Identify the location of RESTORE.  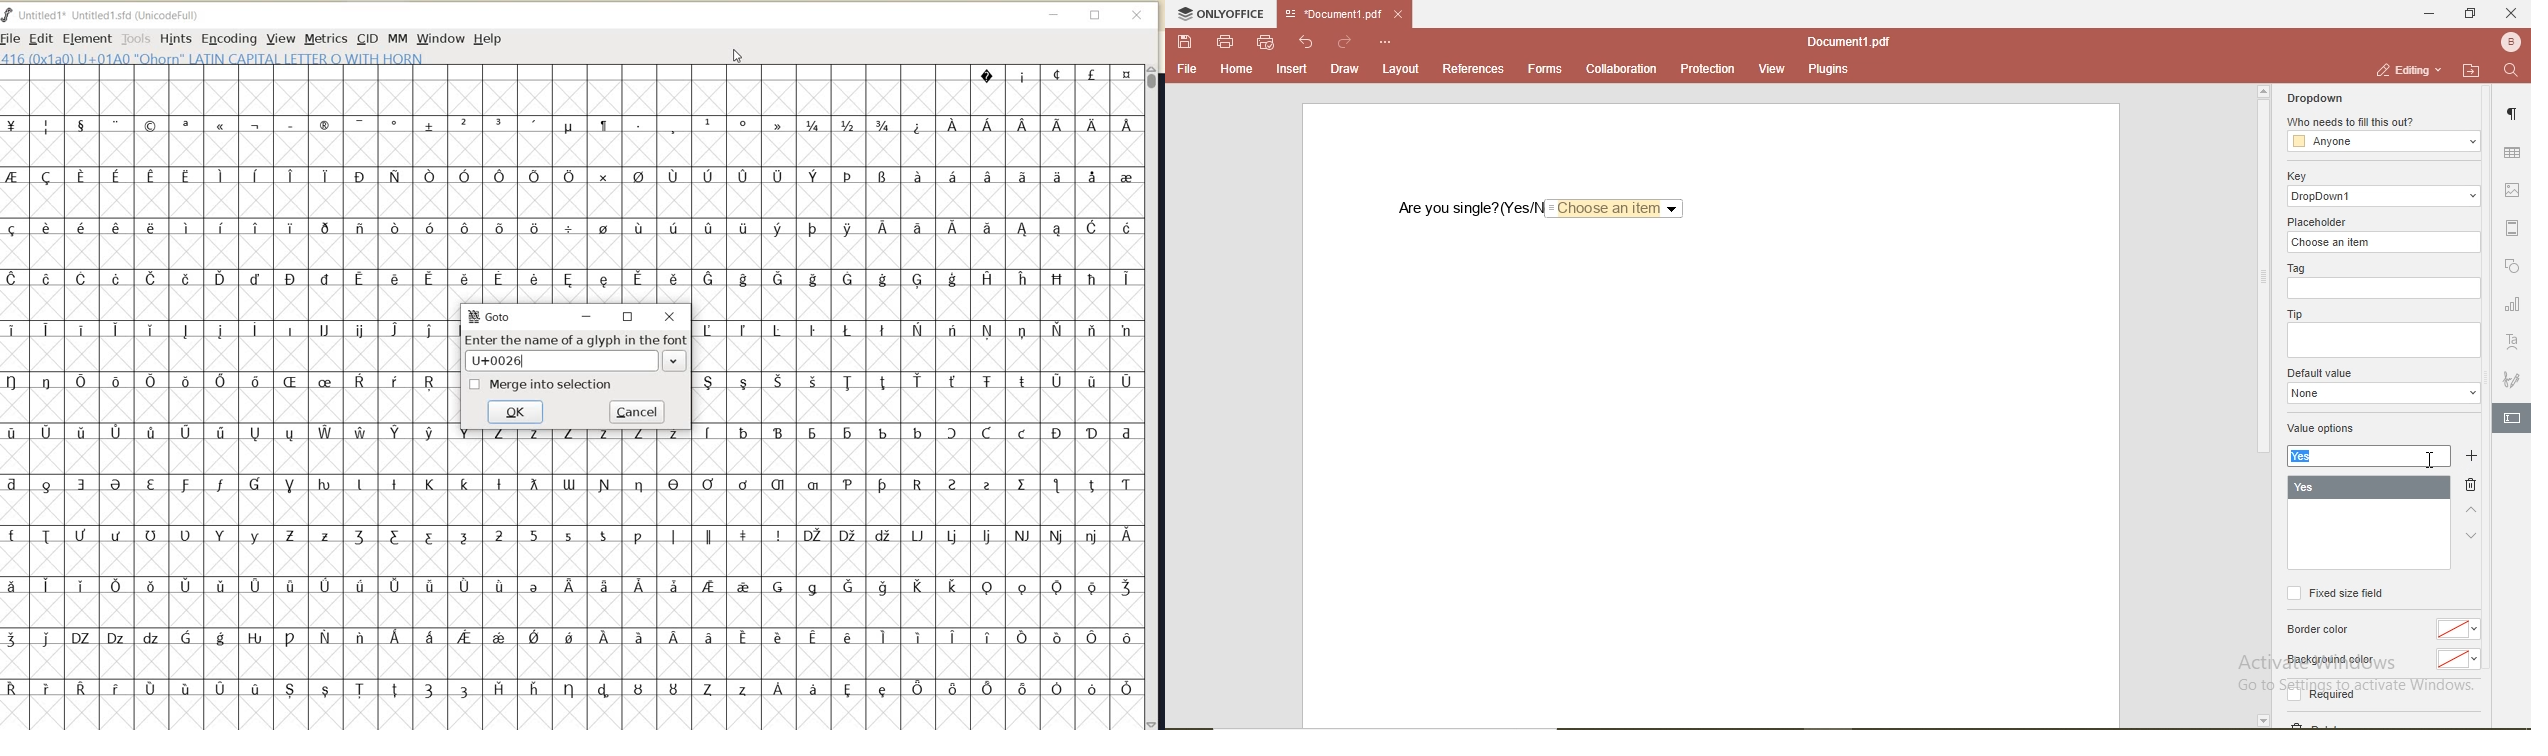
(1095, 16).